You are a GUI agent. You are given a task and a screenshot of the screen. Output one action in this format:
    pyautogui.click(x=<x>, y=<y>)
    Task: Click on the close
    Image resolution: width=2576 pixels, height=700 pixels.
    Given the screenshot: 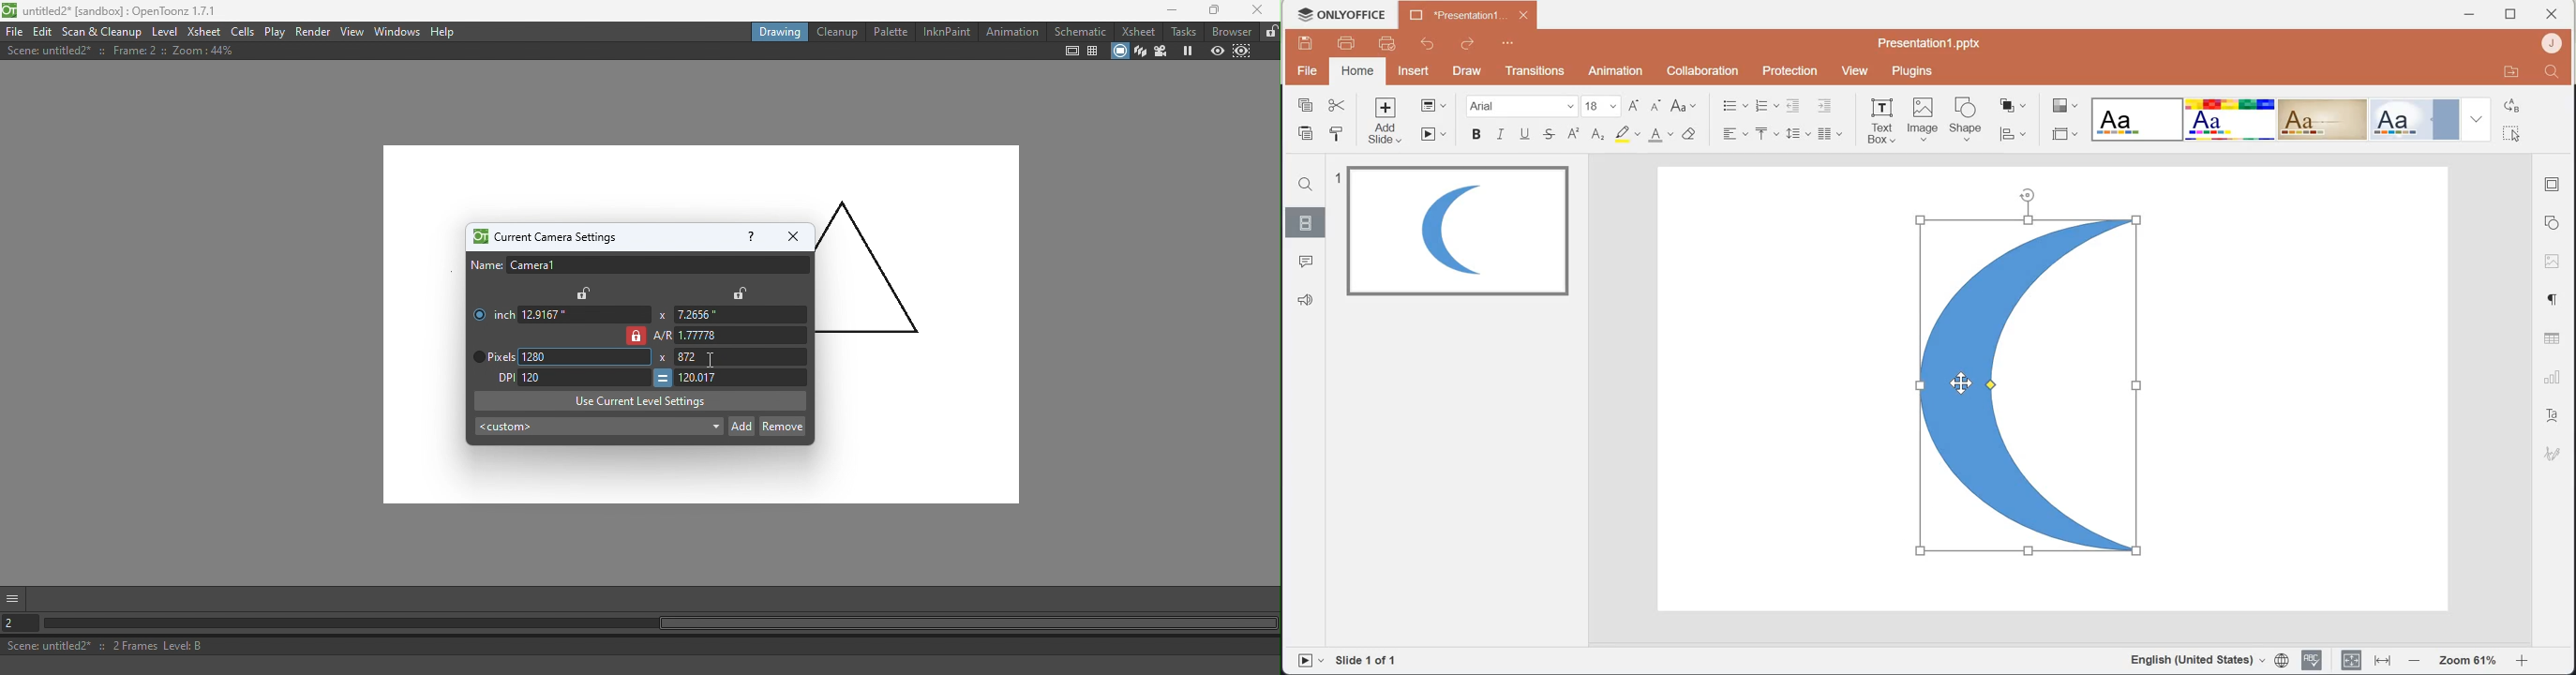 What is the action you would take?
    pyautogui.click(x=1523, y=14)
    